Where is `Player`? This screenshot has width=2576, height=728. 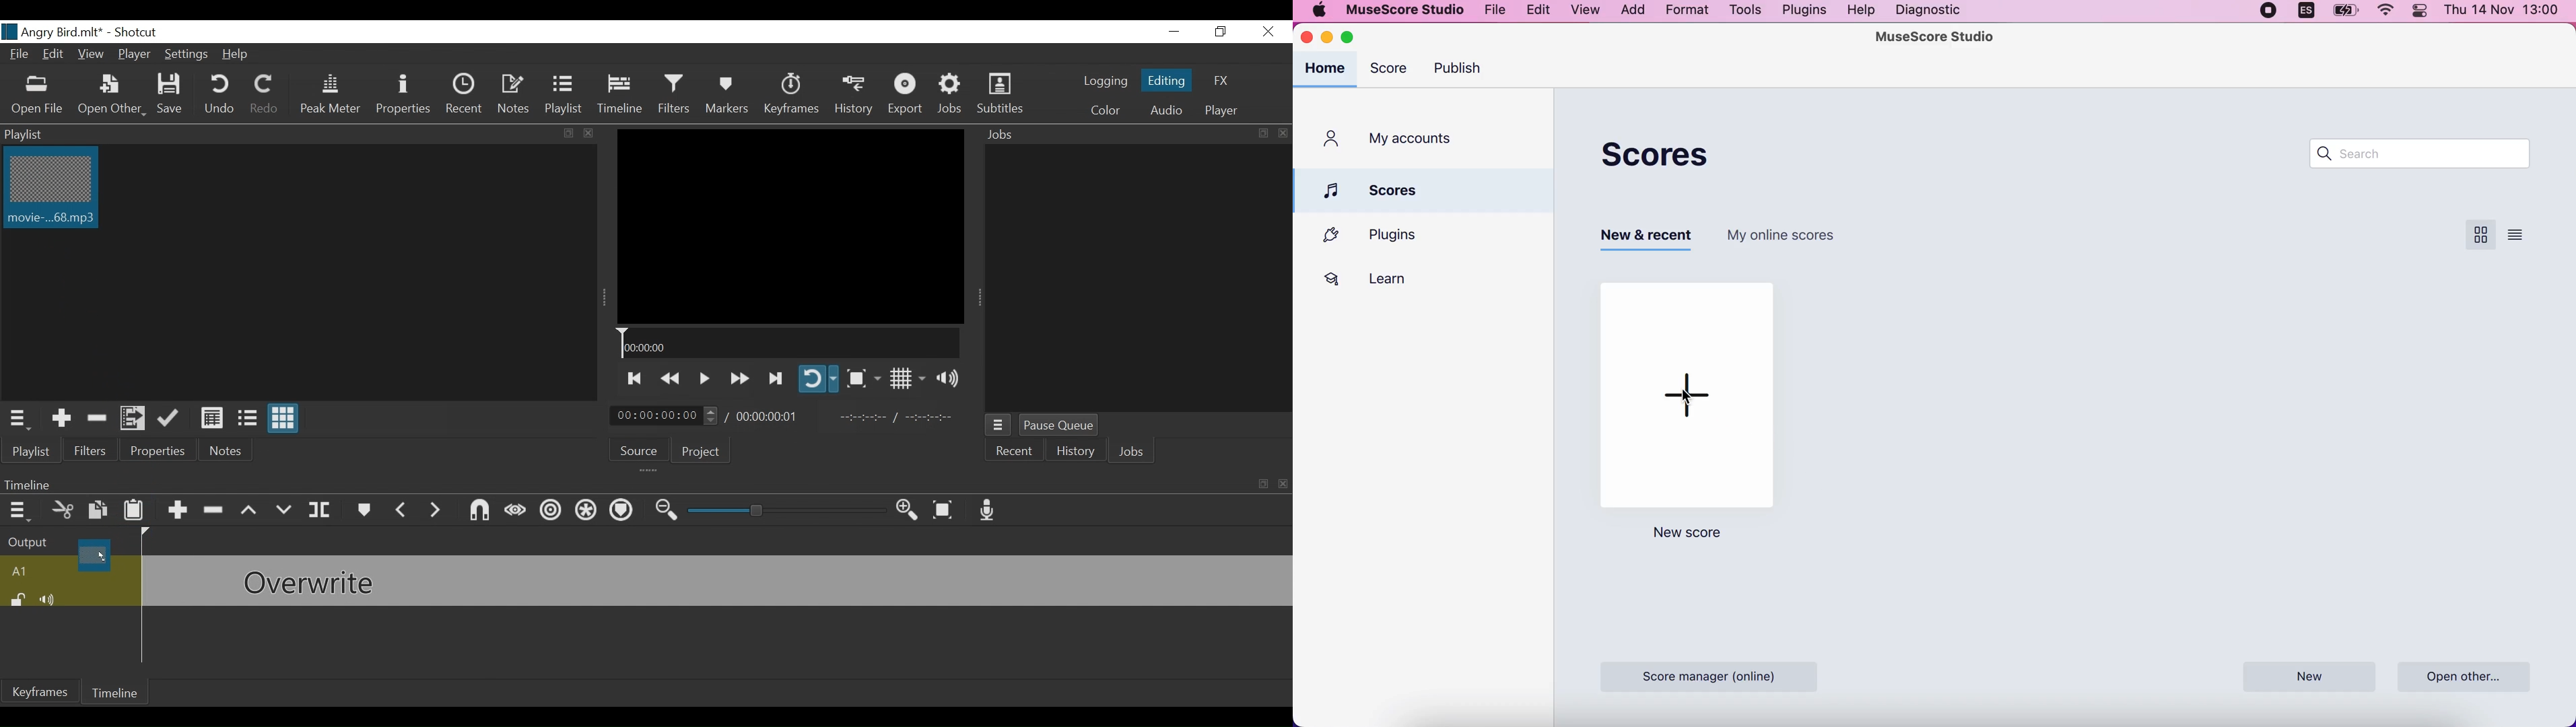
Player is located at coordinates (132, 56).